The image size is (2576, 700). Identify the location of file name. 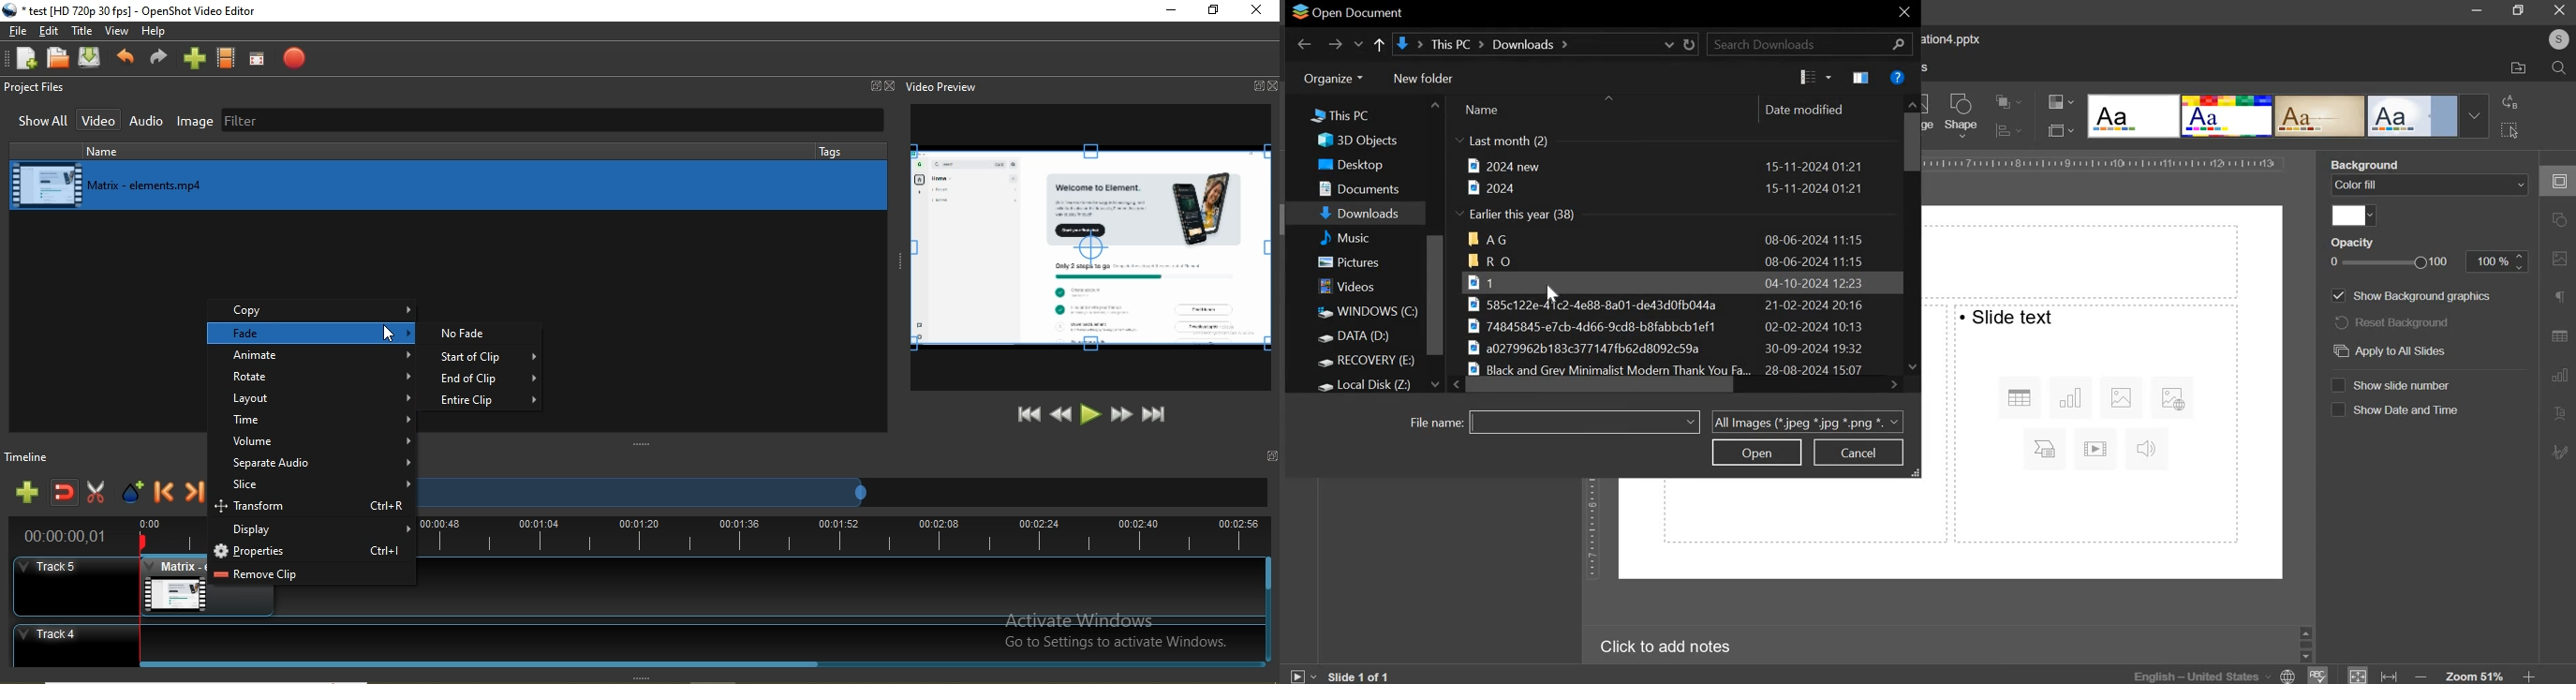
(1583, 421).